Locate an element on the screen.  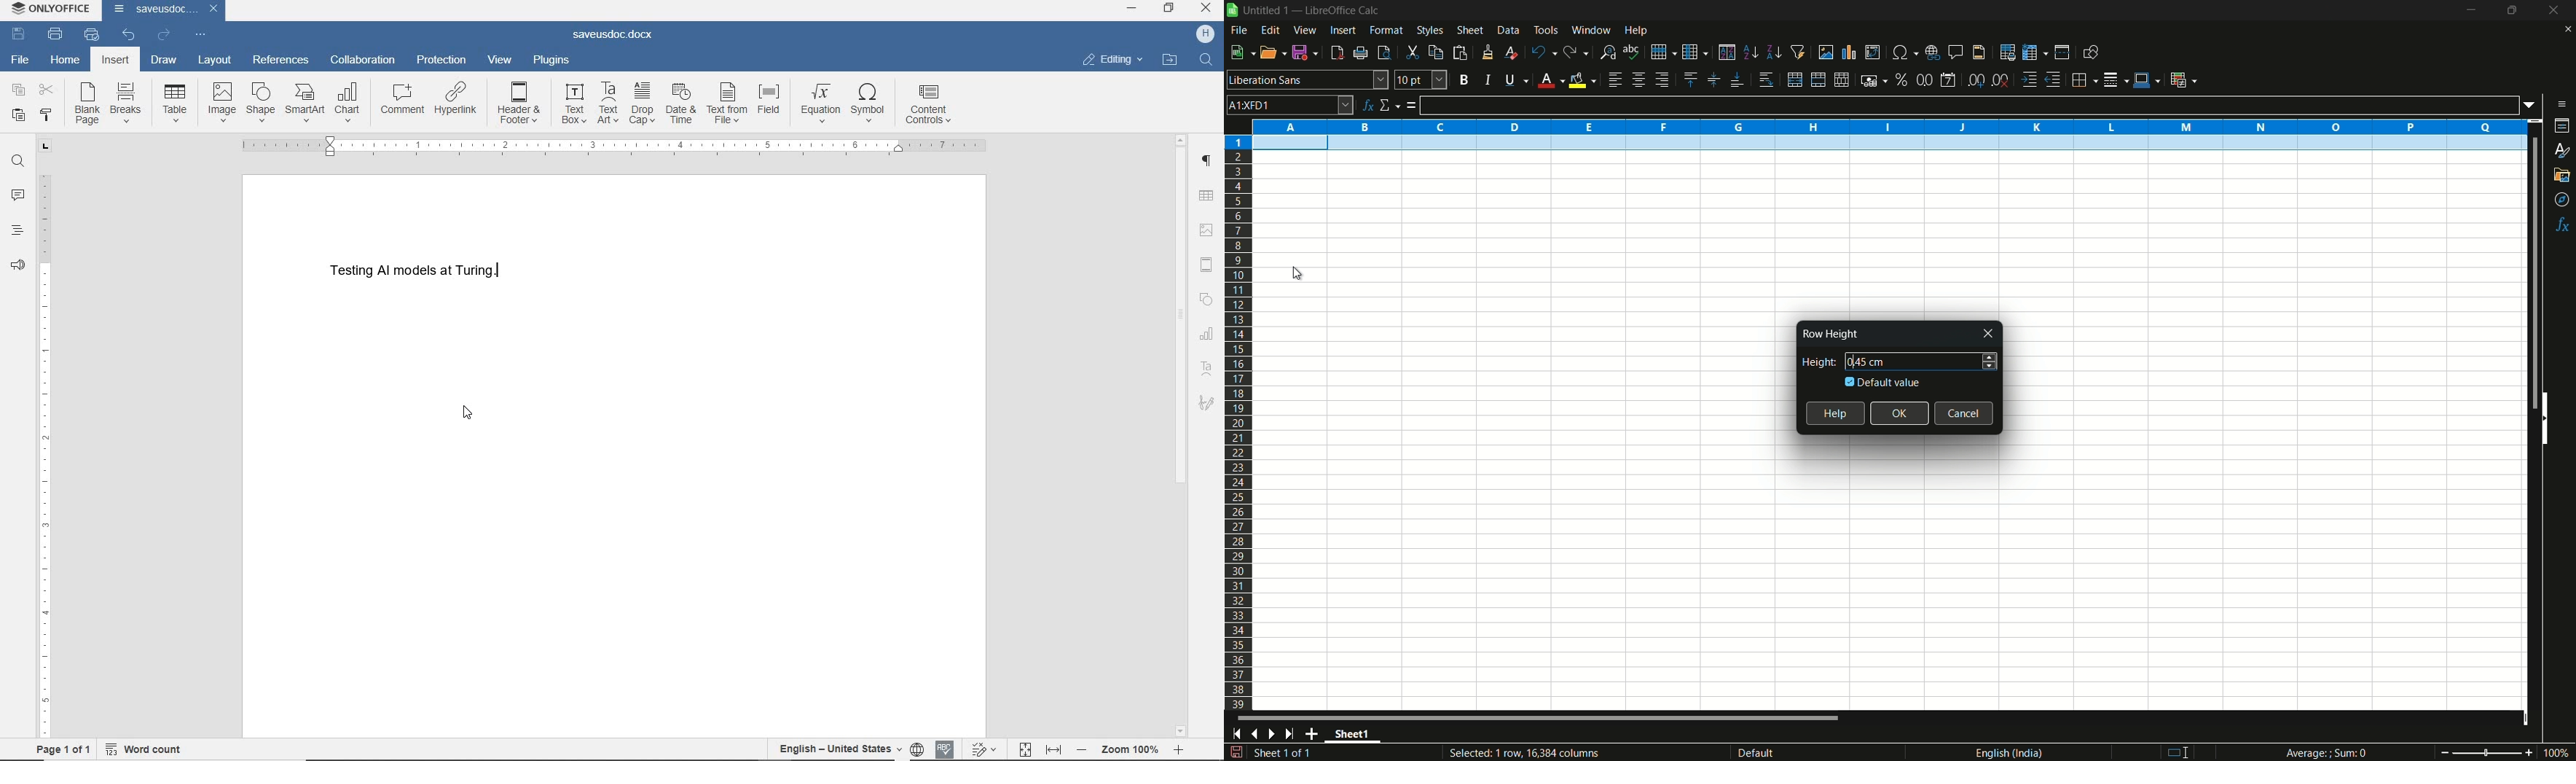
copy style is located at coordinates (44, 114).